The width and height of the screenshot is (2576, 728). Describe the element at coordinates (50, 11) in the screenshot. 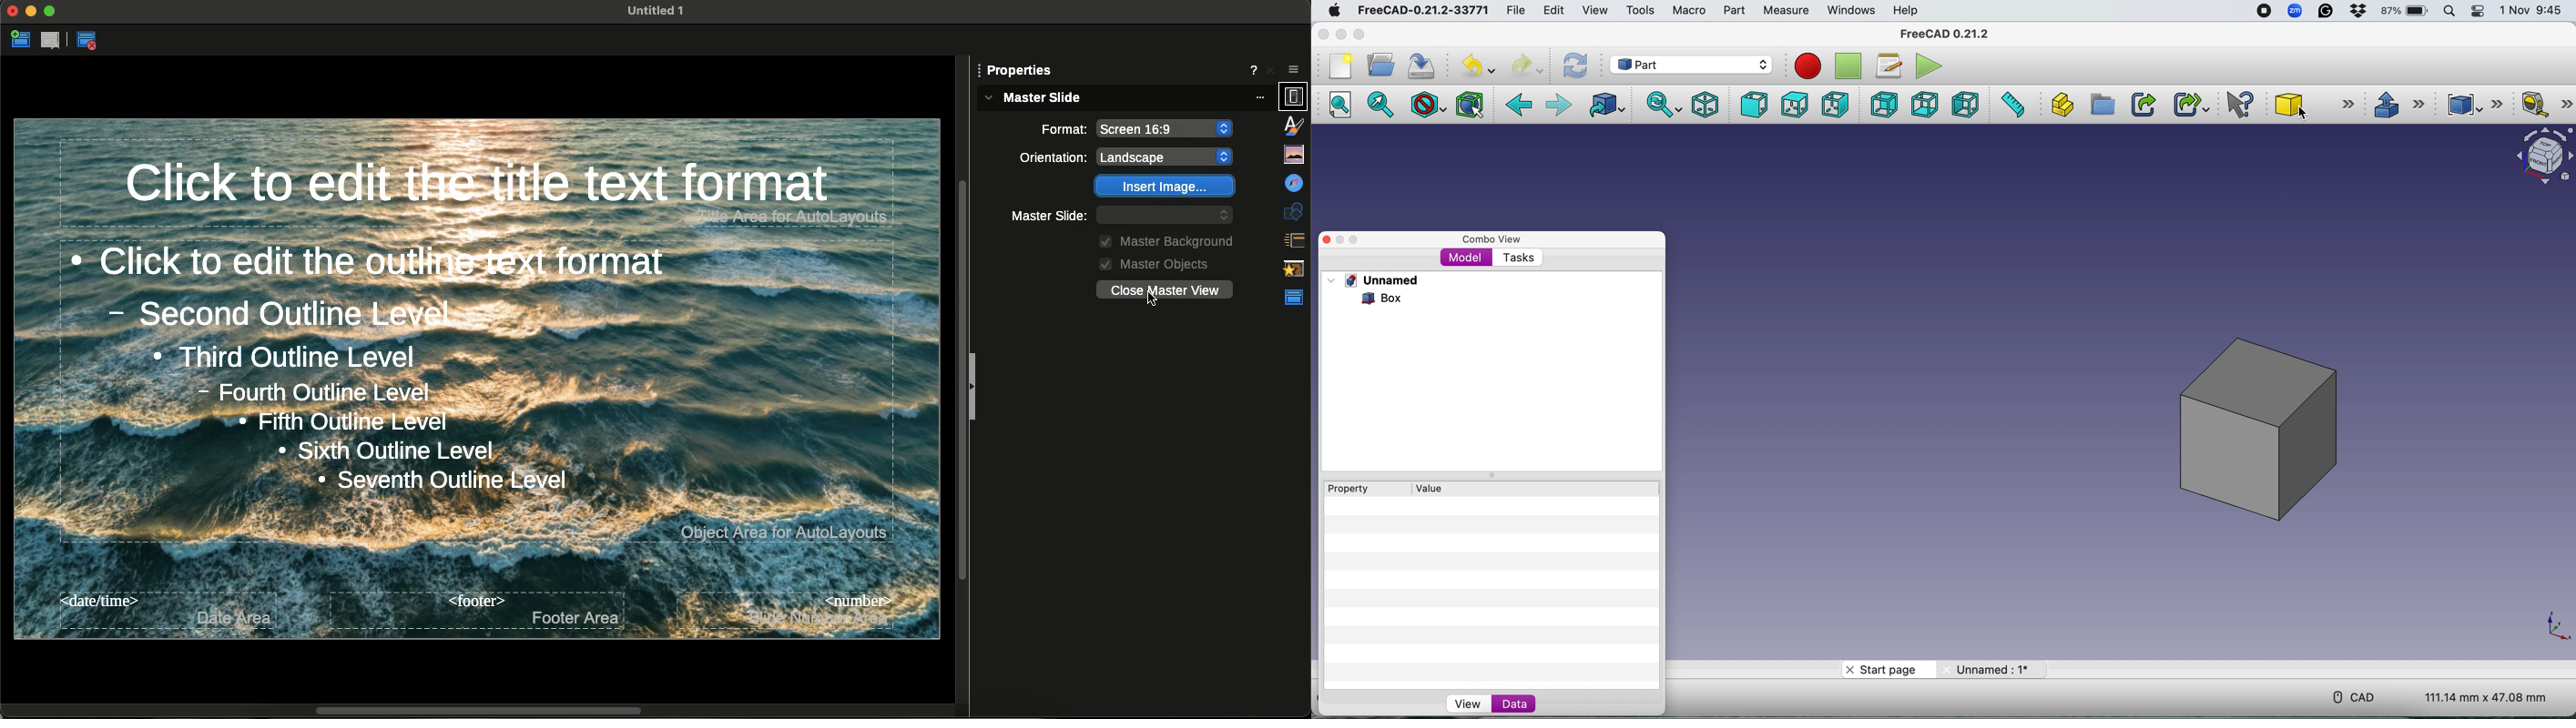

I see `Expand` at that location.